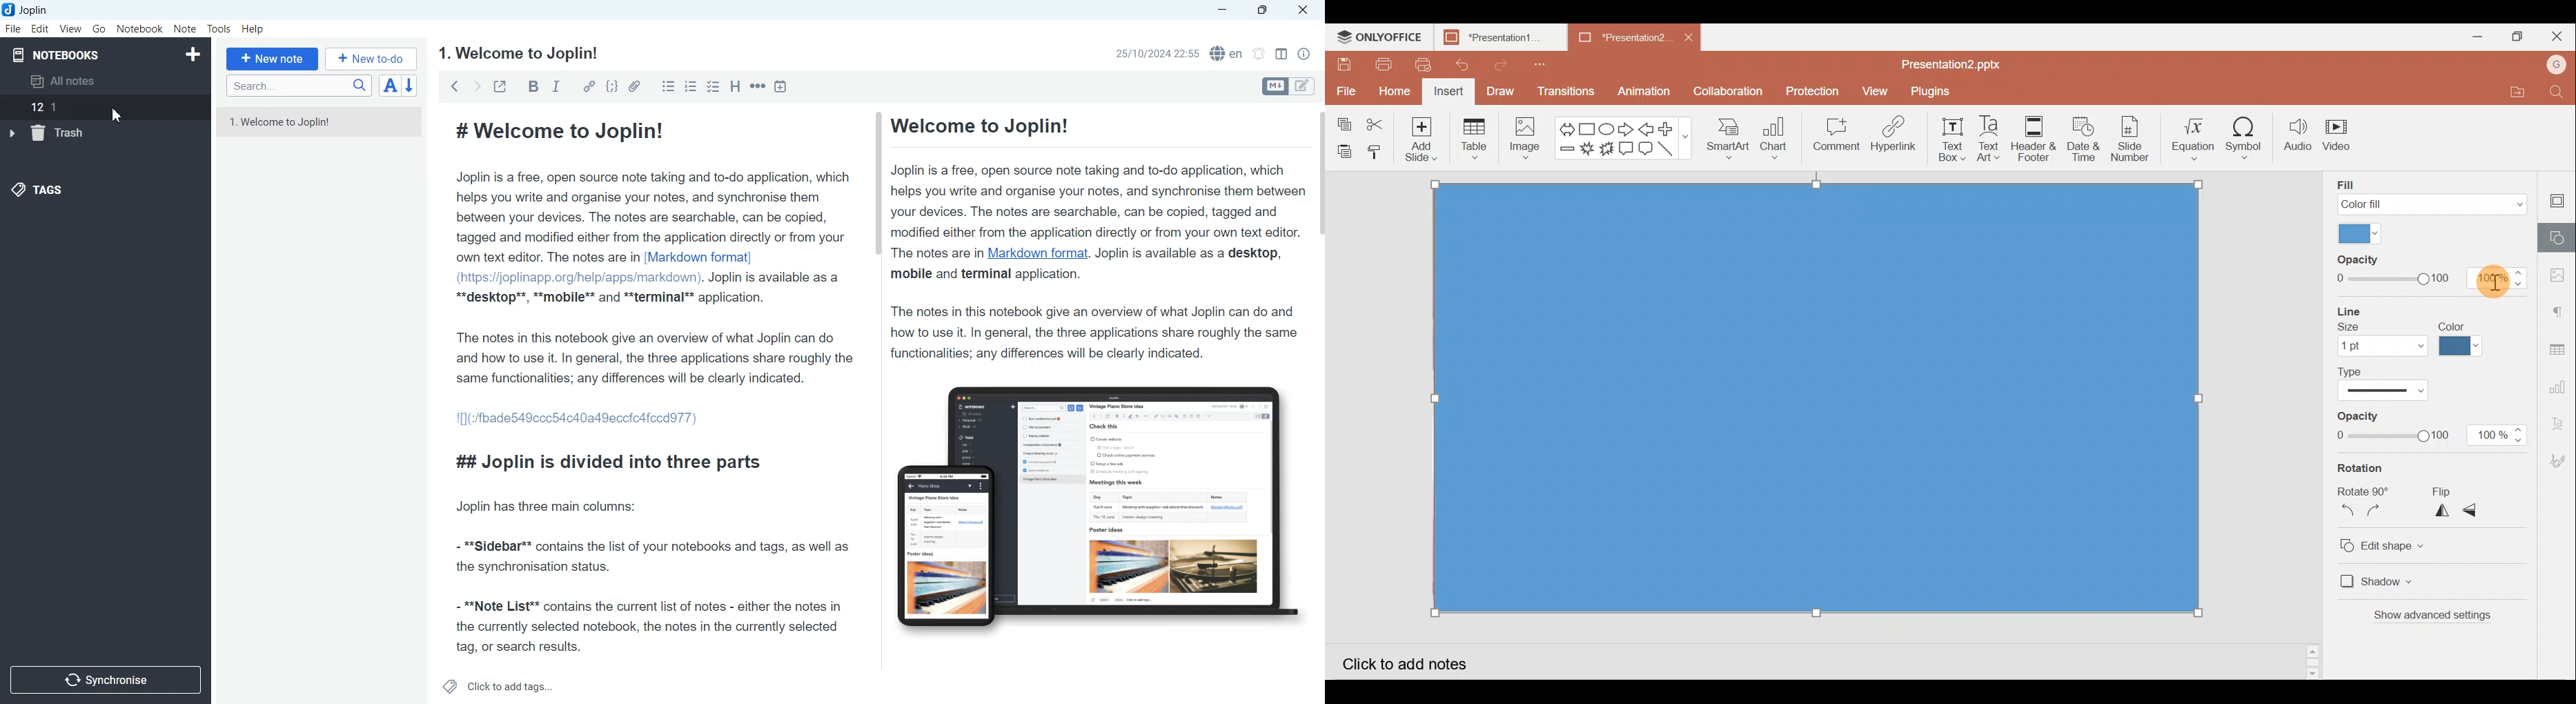 The width and height of the screenshot is (2576, 728). Describe the element at coordinates (1462, 65) in the screenshot. I see `Undo` at that location.